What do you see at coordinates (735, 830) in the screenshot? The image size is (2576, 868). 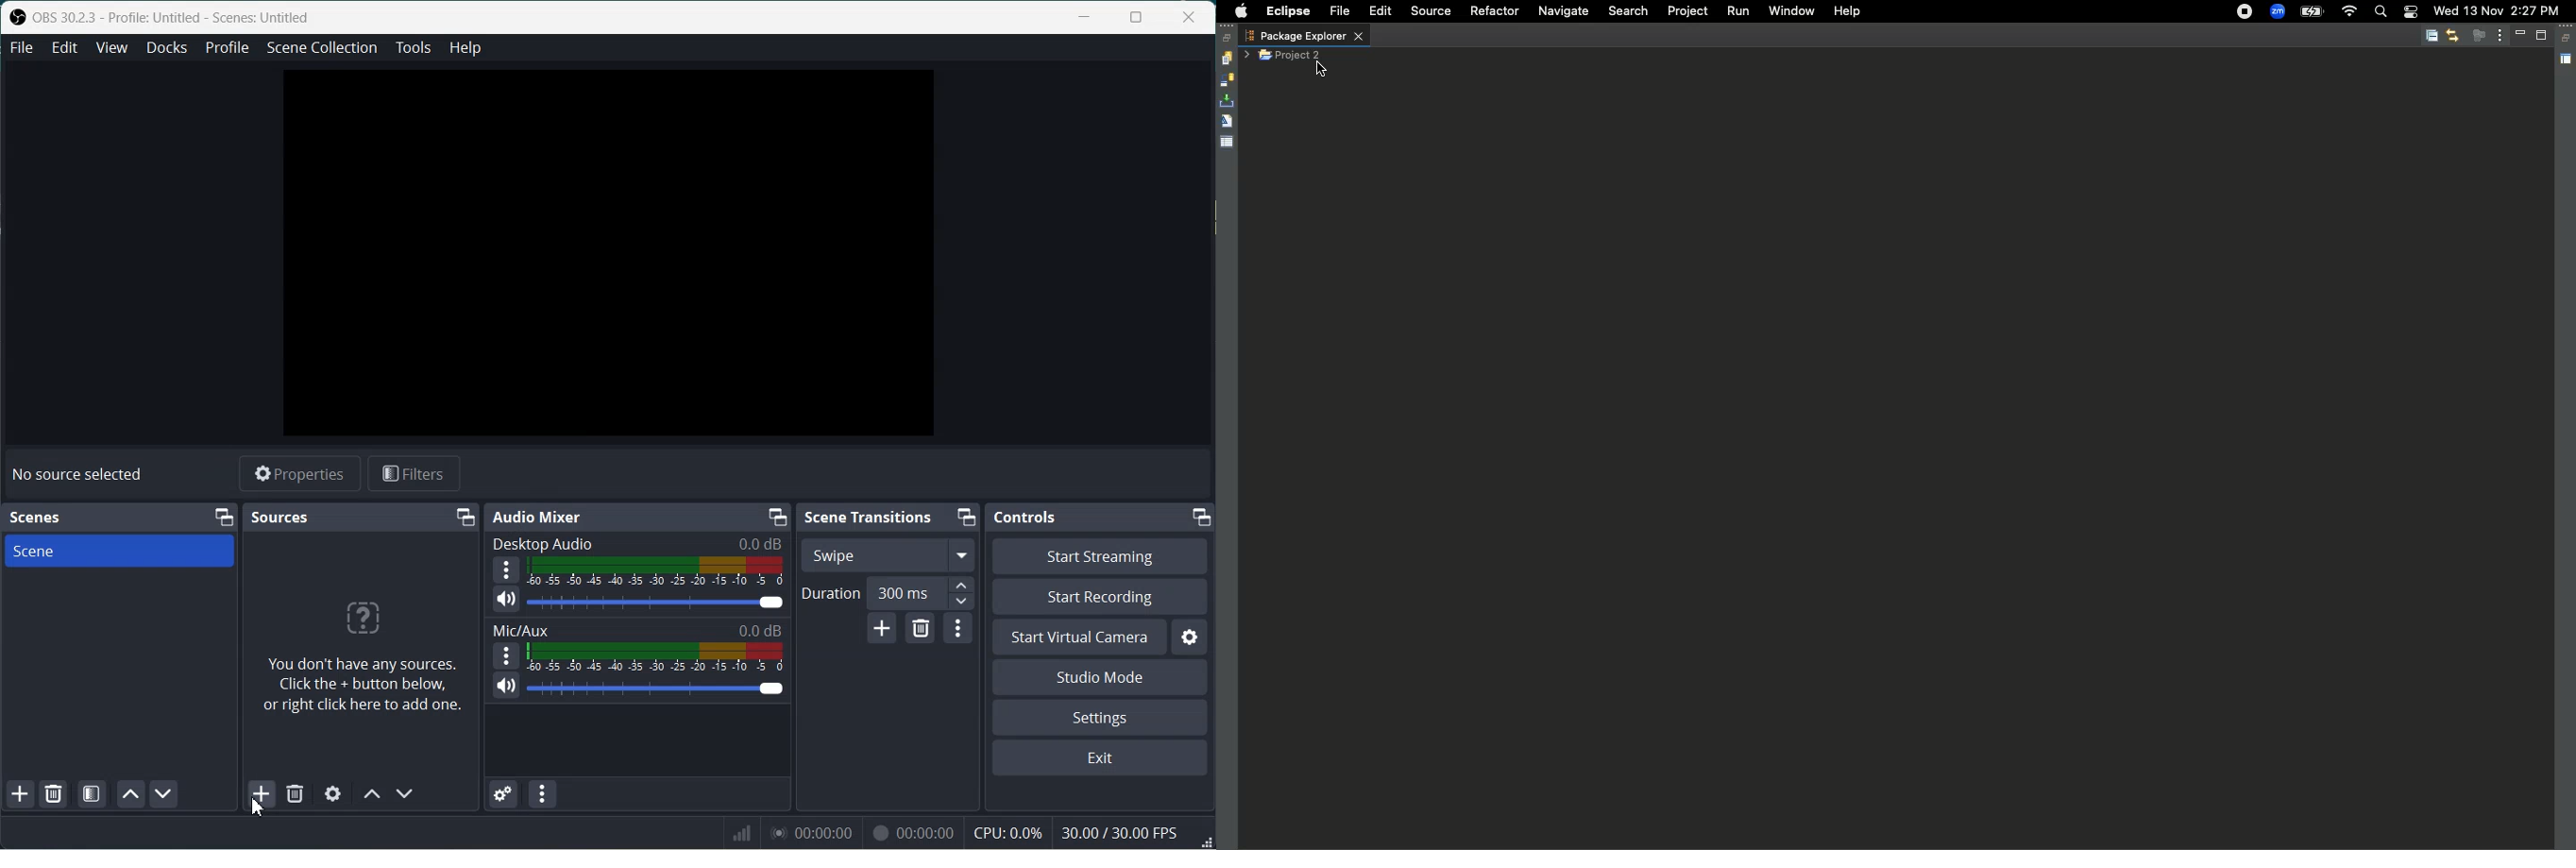 I see `Signals` at bounding box center [735, 830].